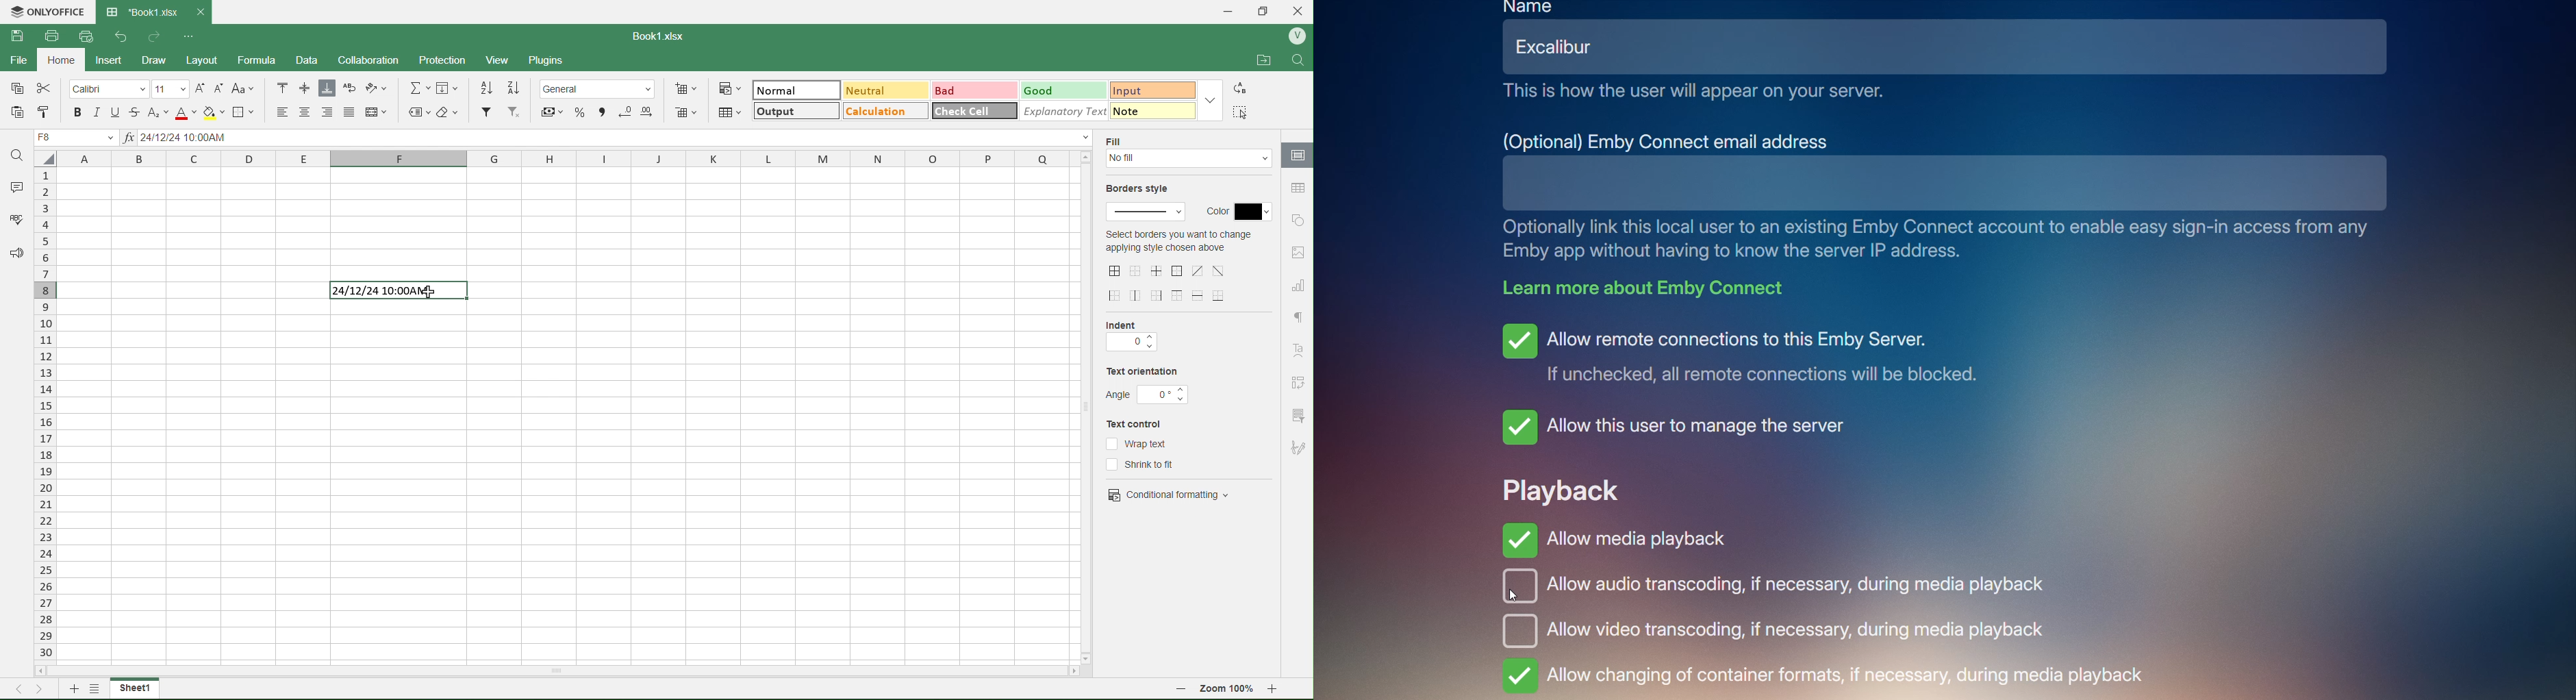  What do you see at coordinates (117, 36) in the screenshot?
I see `undo` at bounding box center [117, 36].